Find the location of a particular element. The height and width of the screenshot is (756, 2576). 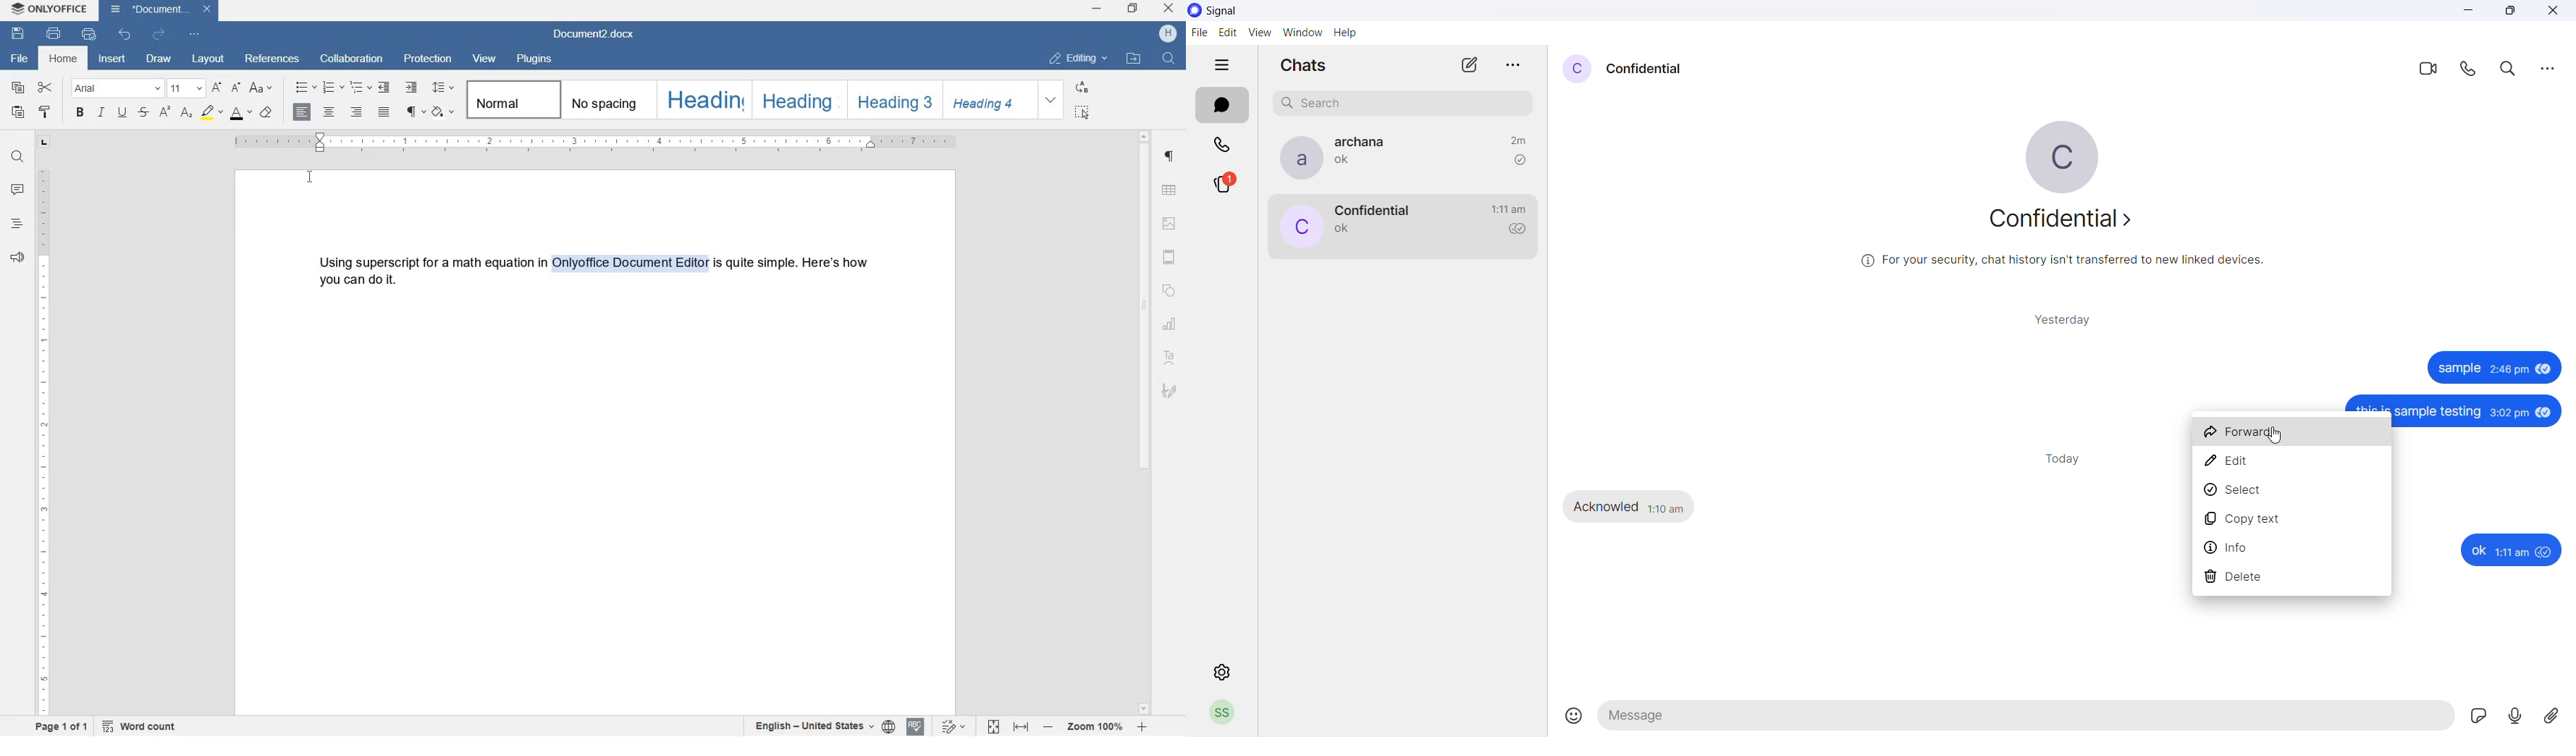

quick print is located at coordinates (88, 34).